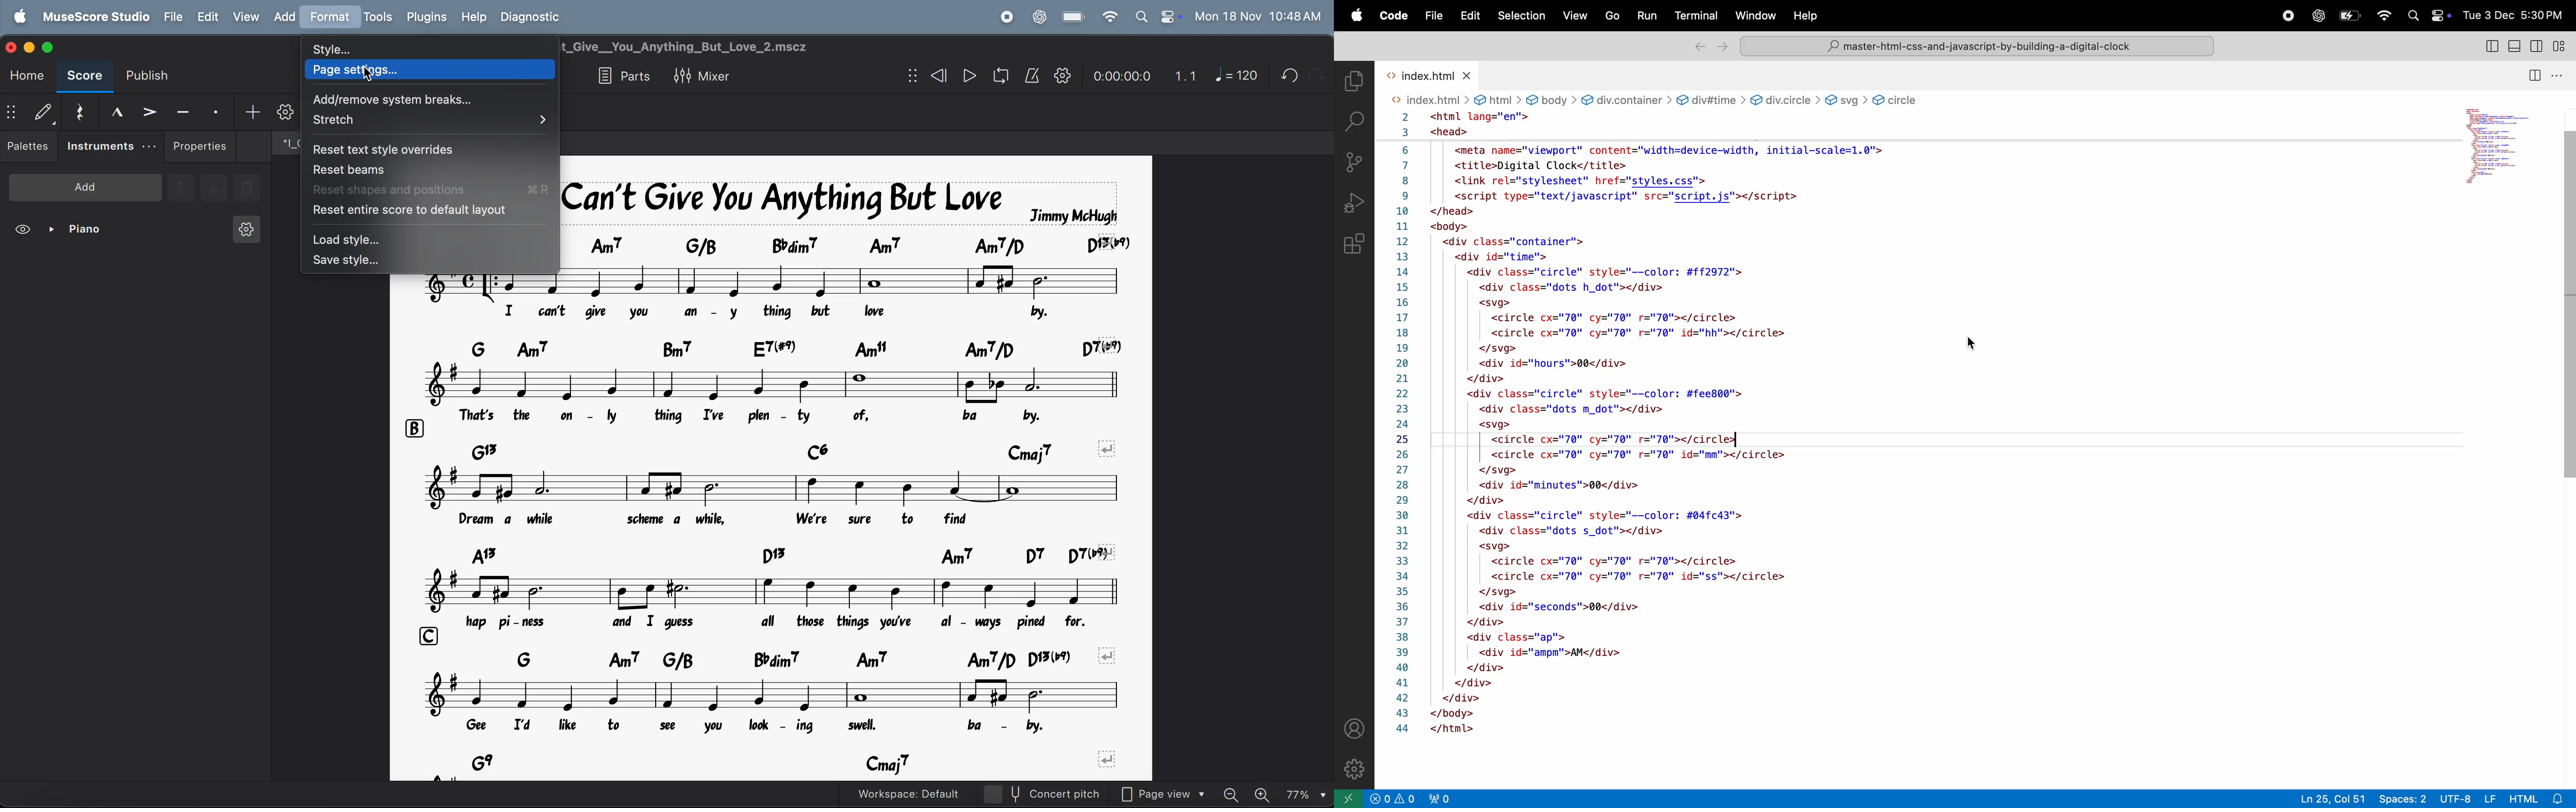 This screenshot has width=2576, height=812. What do you see at coordinates (797, 764) in the screenshot?
I see `chord symbols` at bounding box center [797, 764].